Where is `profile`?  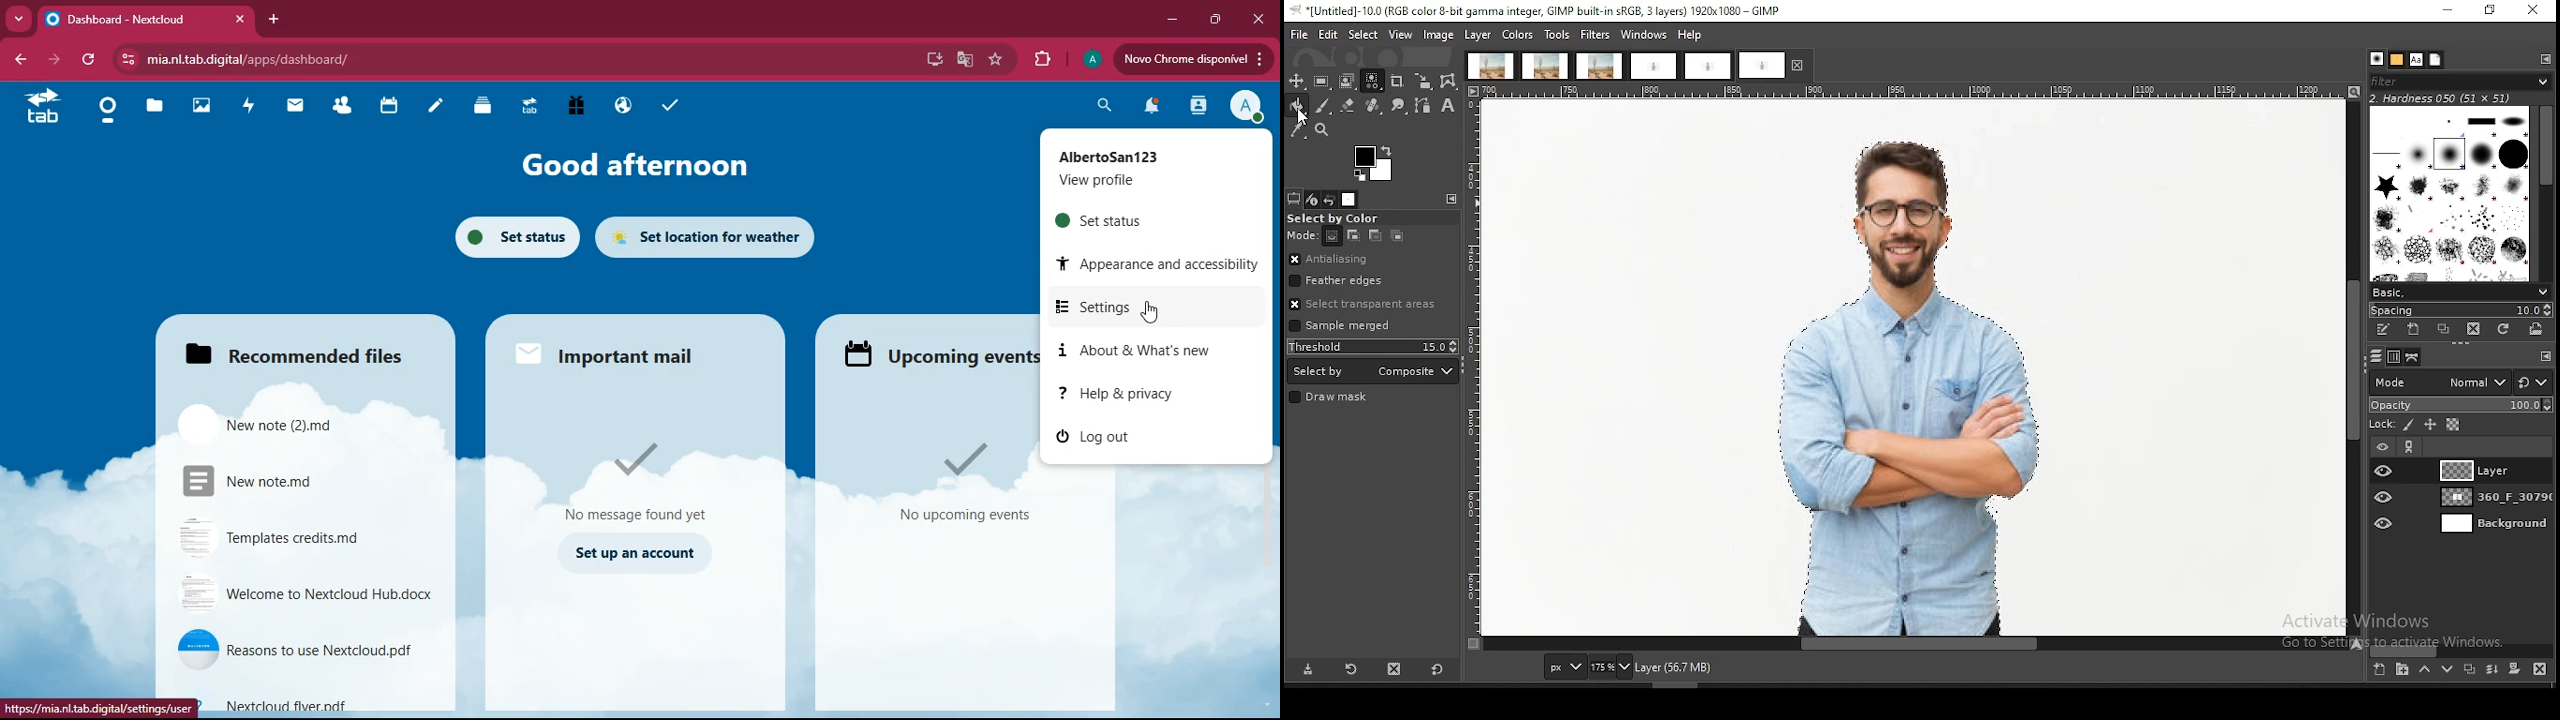 profile is located at coordinates (1248, 104).